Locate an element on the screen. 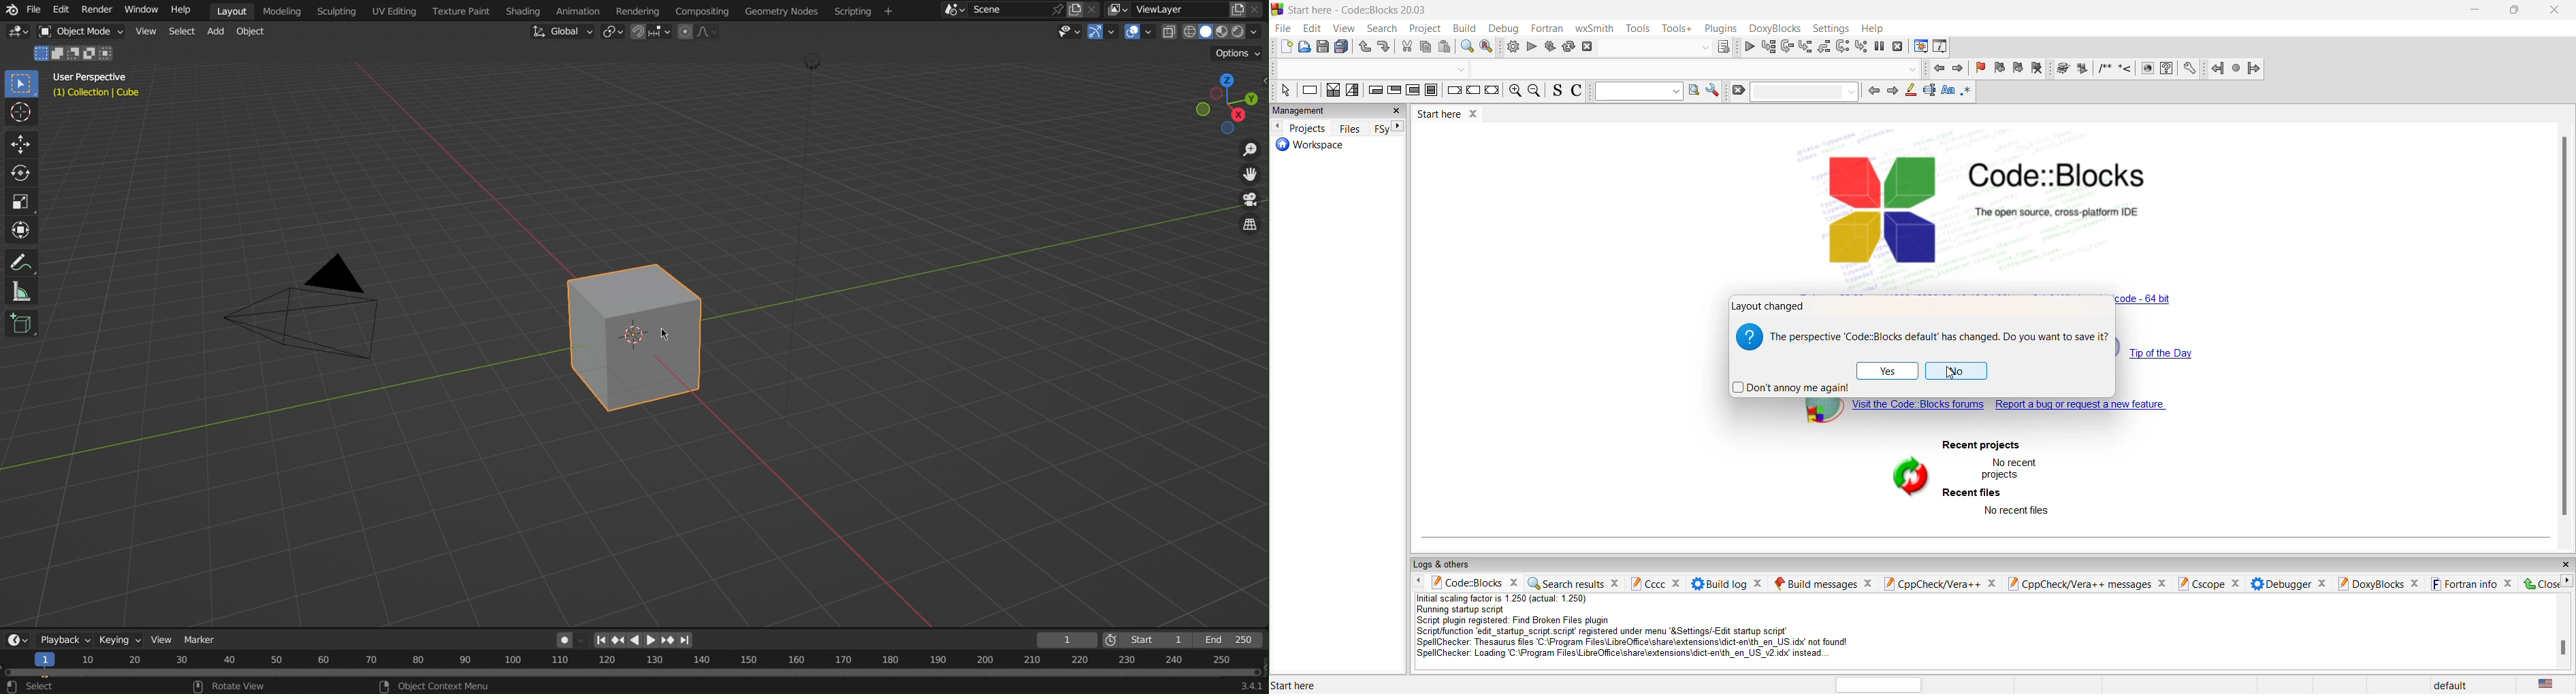 Image resolution: width=2576 pixels, height=700 pixels. move left is located at coordinates (1419, 582).